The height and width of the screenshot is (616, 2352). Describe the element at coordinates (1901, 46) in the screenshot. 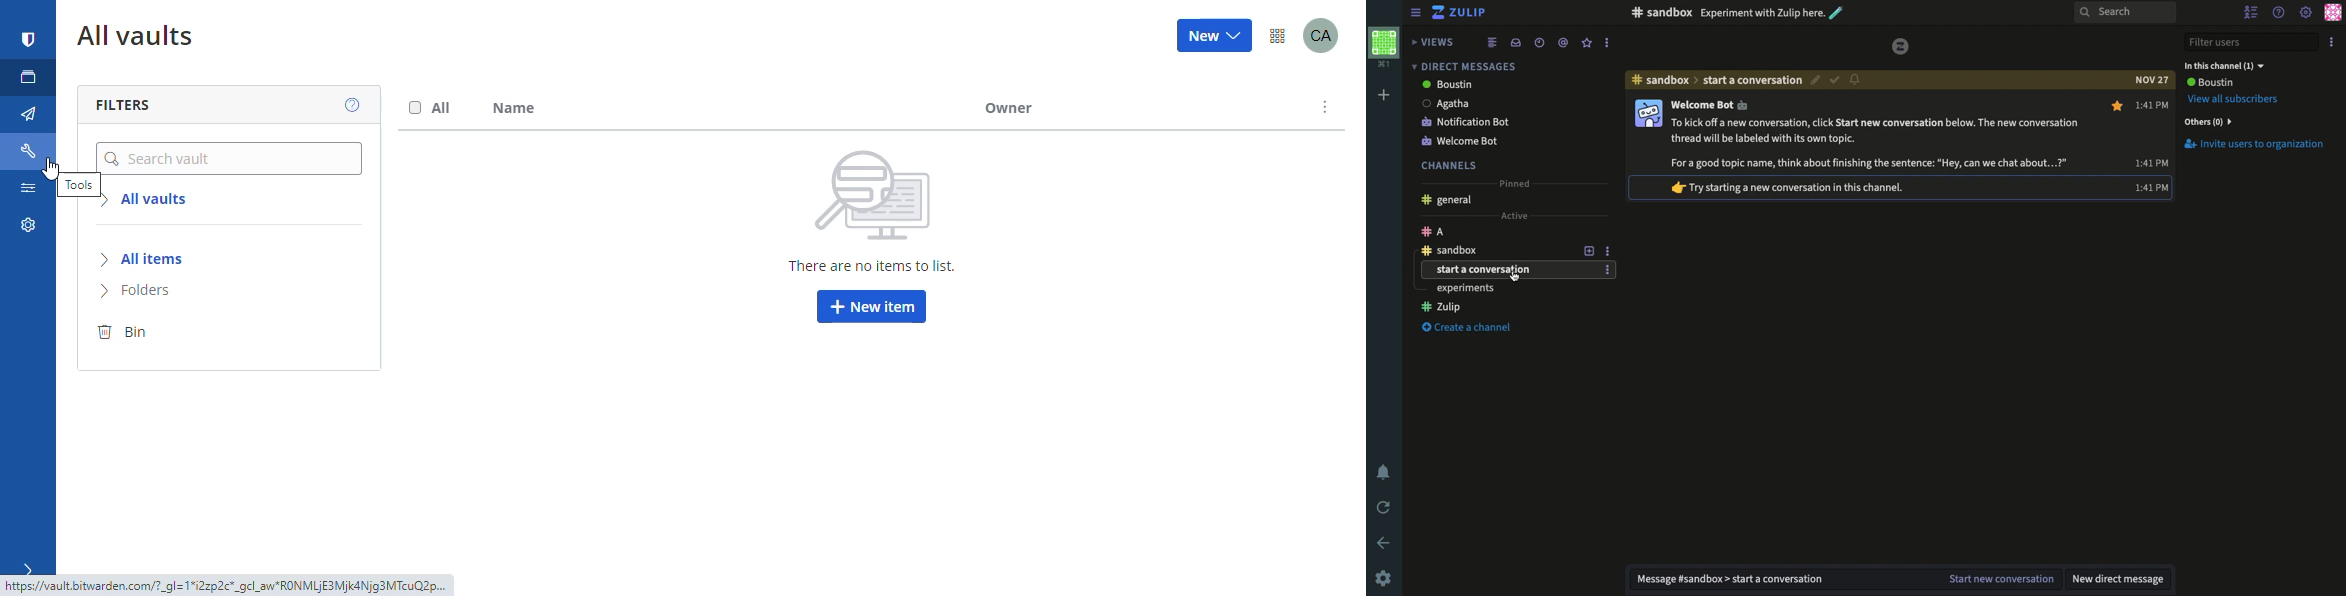

I see `zulip logo` at that location.